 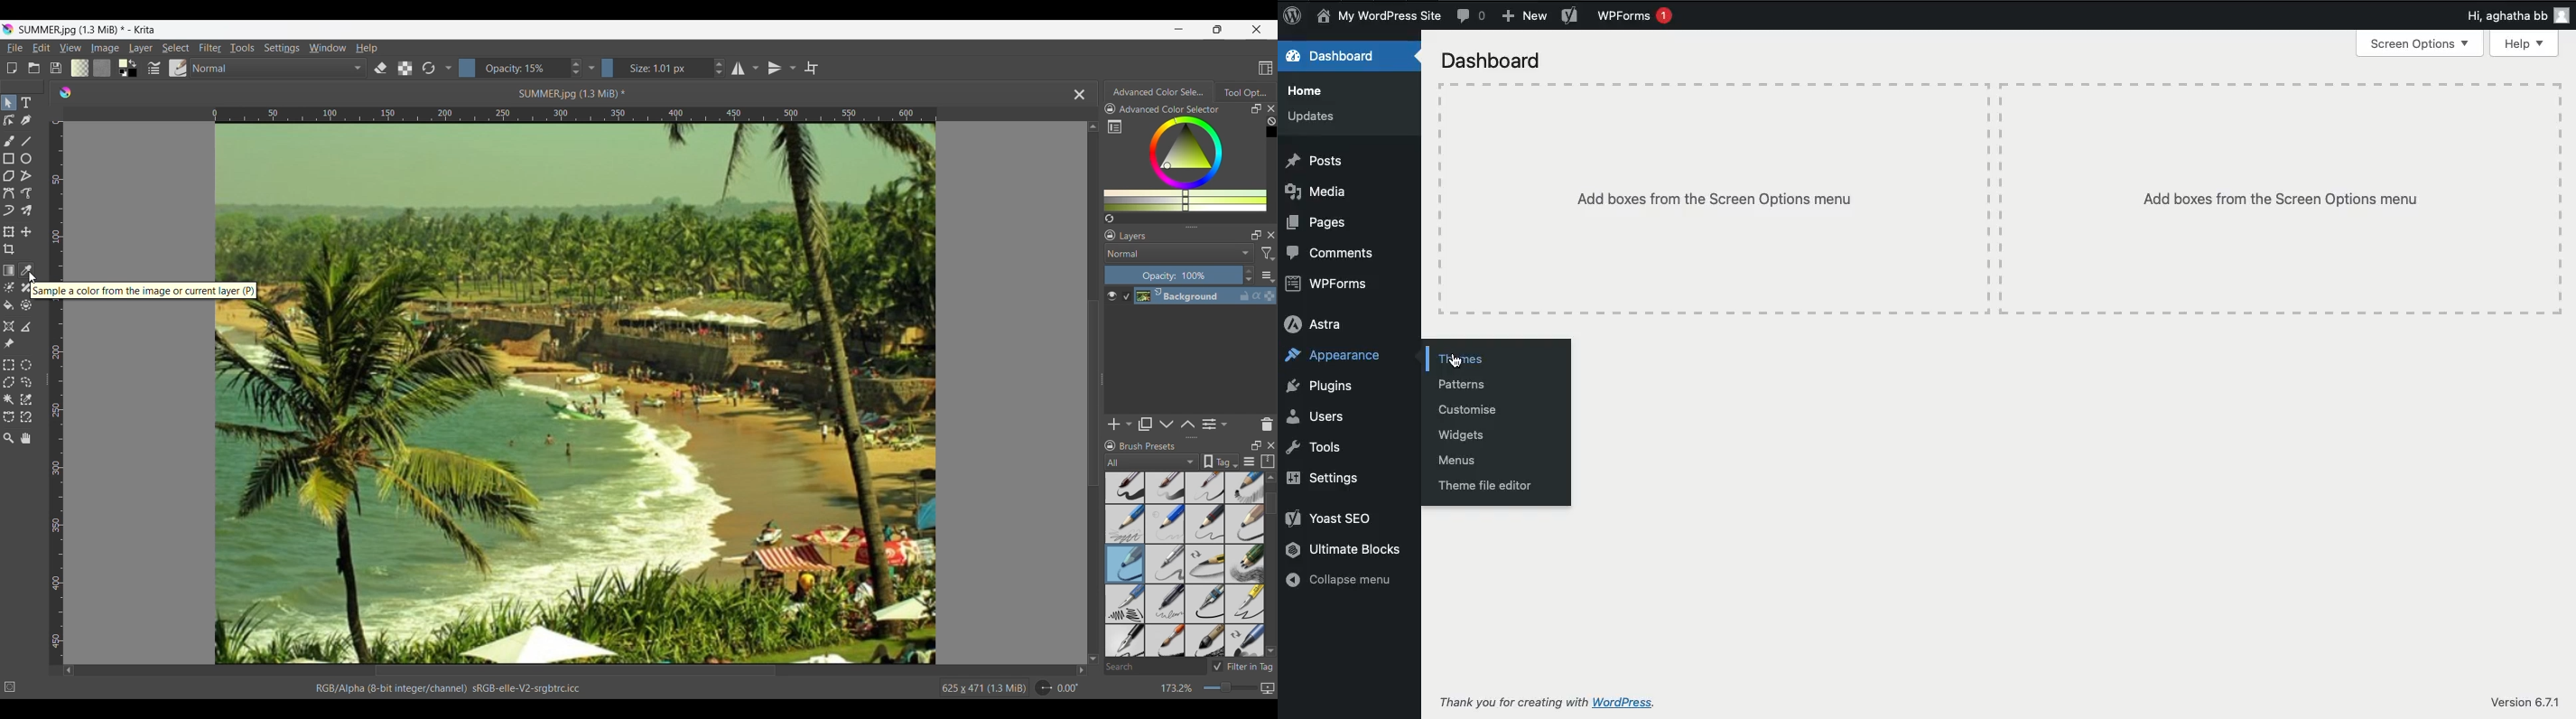 I want to click on Layers, so click(x=1134, y=236).